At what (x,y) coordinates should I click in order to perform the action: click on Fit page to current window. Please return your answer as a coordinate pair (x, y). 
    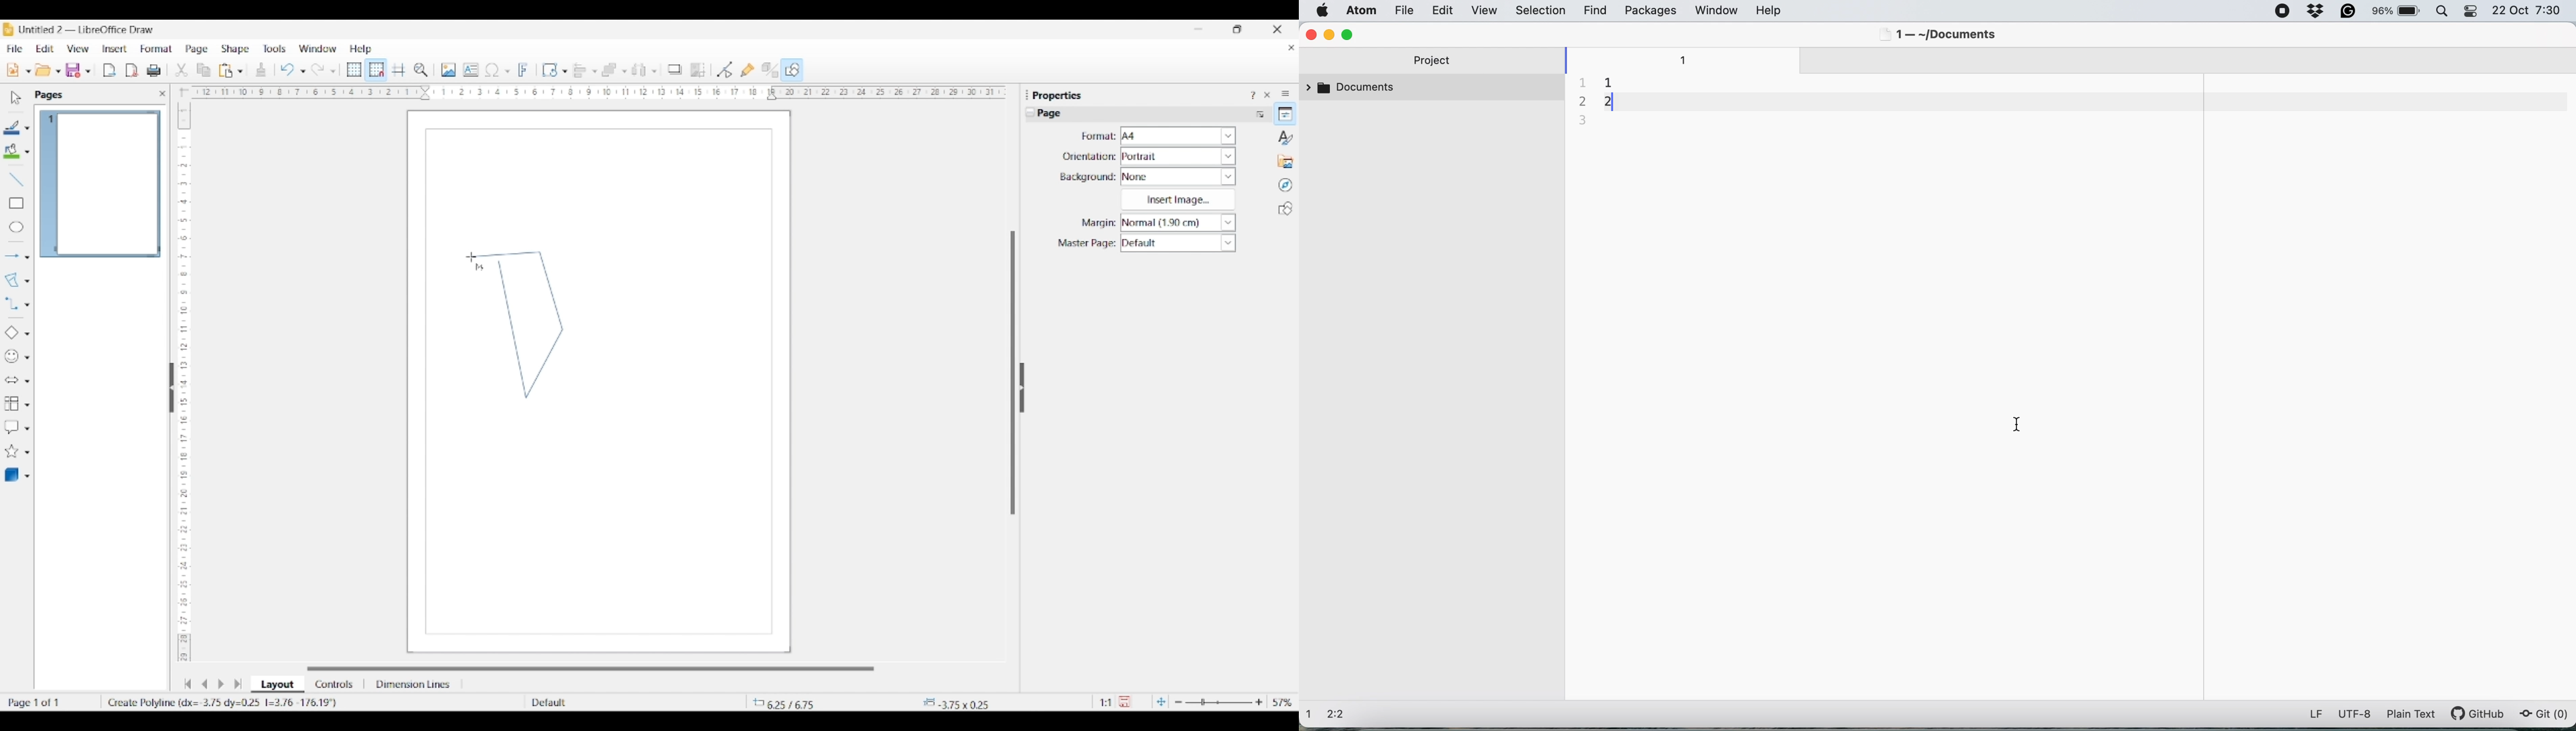
    Looking at the image, I should click on (1161, 701).